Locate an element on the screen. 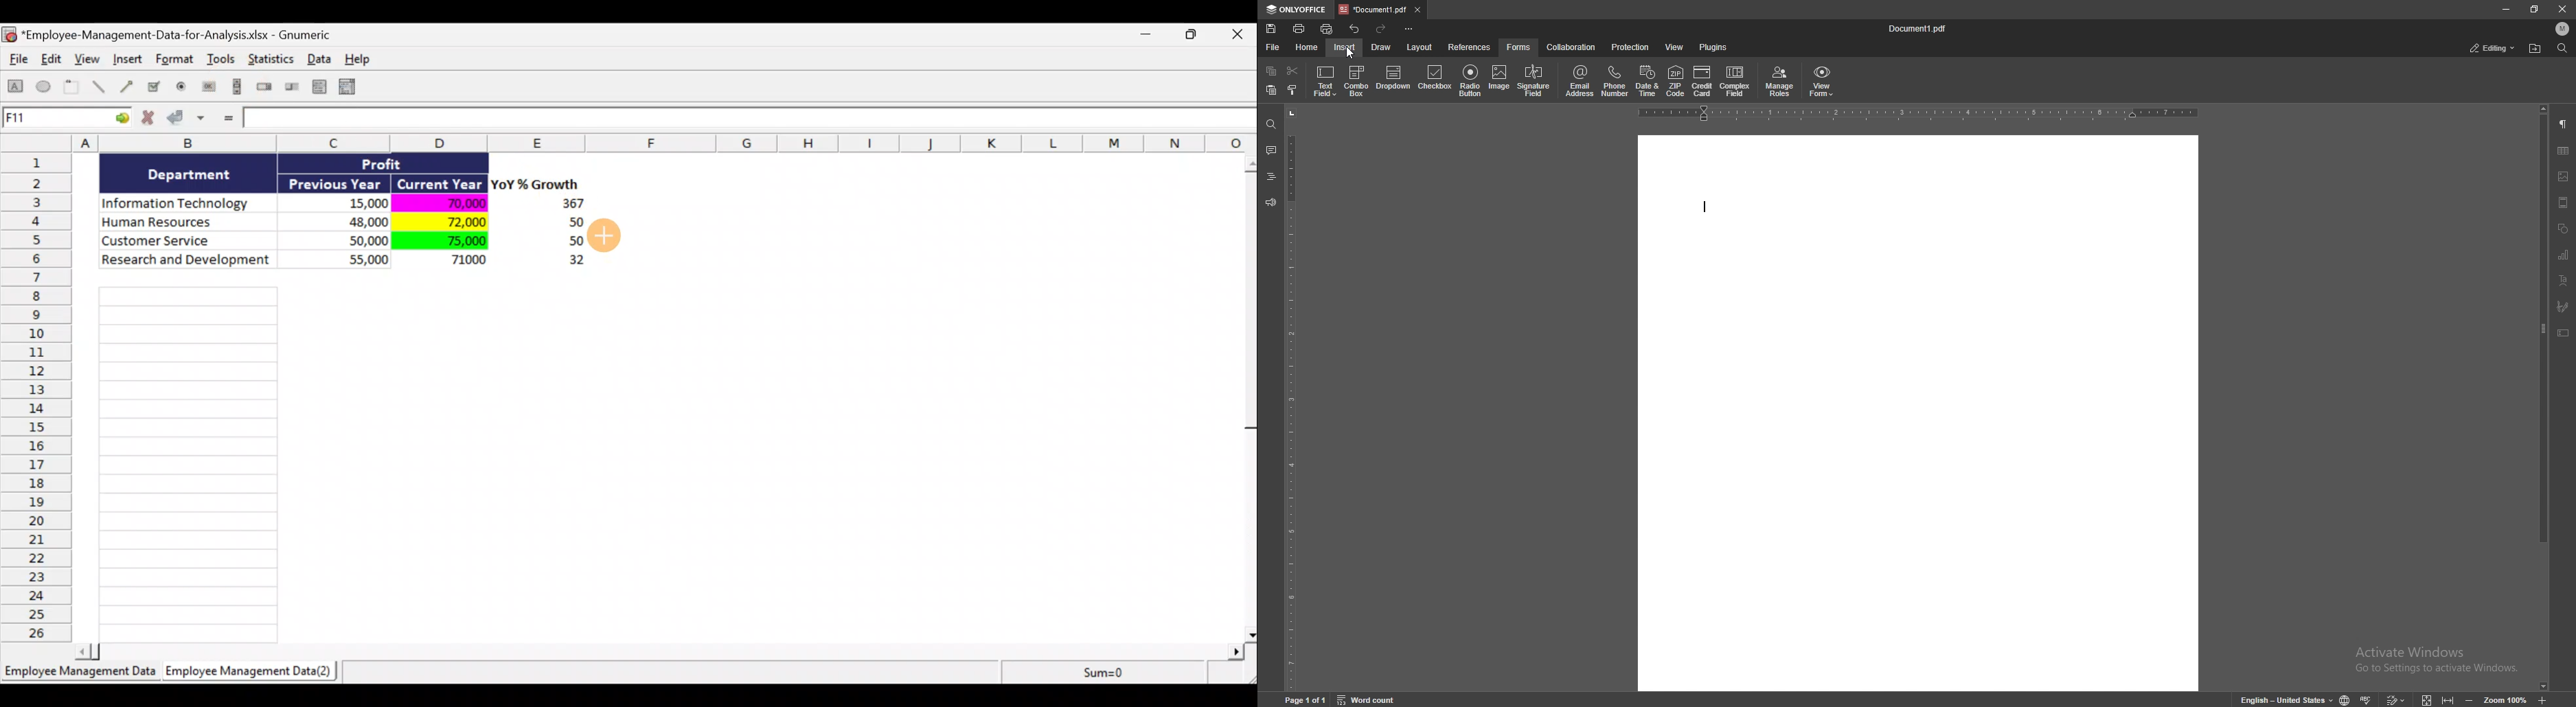 This screenshot has width=2576, height=728. page is located at coordinates (1307, 699).